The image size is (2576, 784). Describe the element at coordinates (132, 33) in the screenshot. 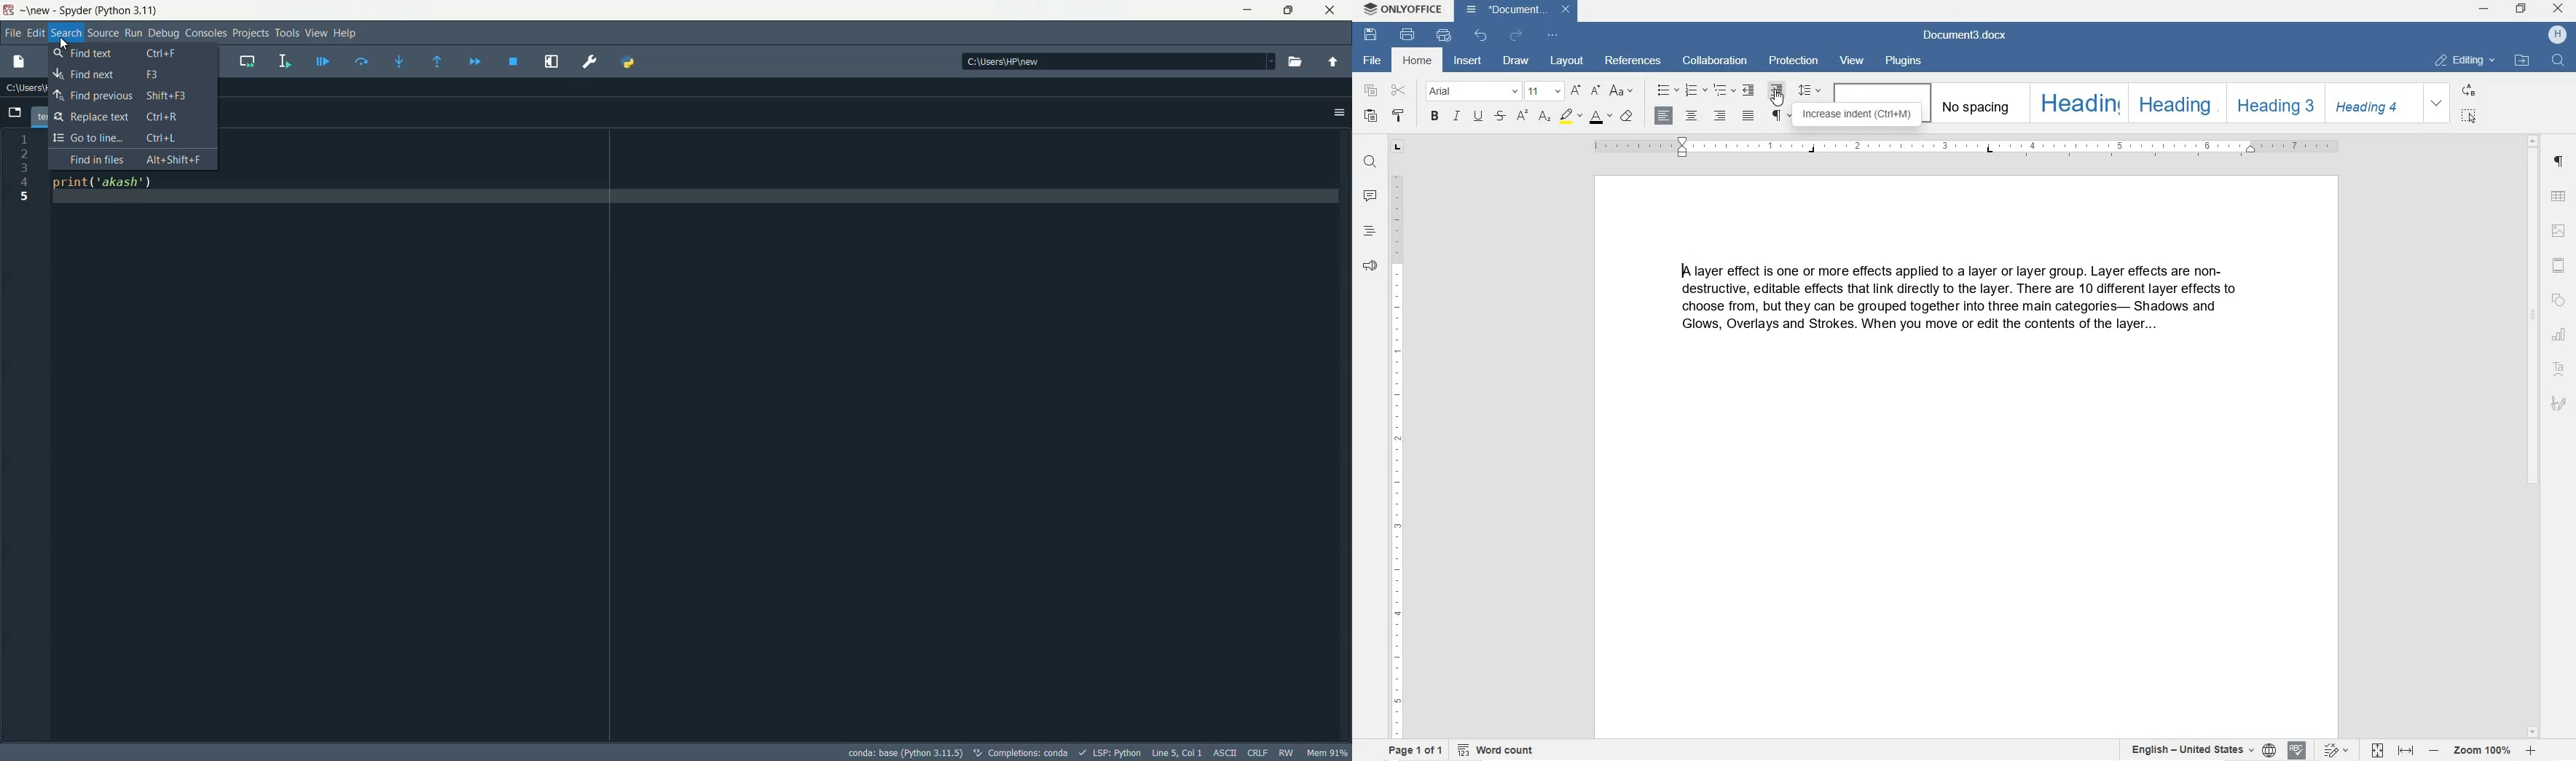

I see `run menu` at that location.